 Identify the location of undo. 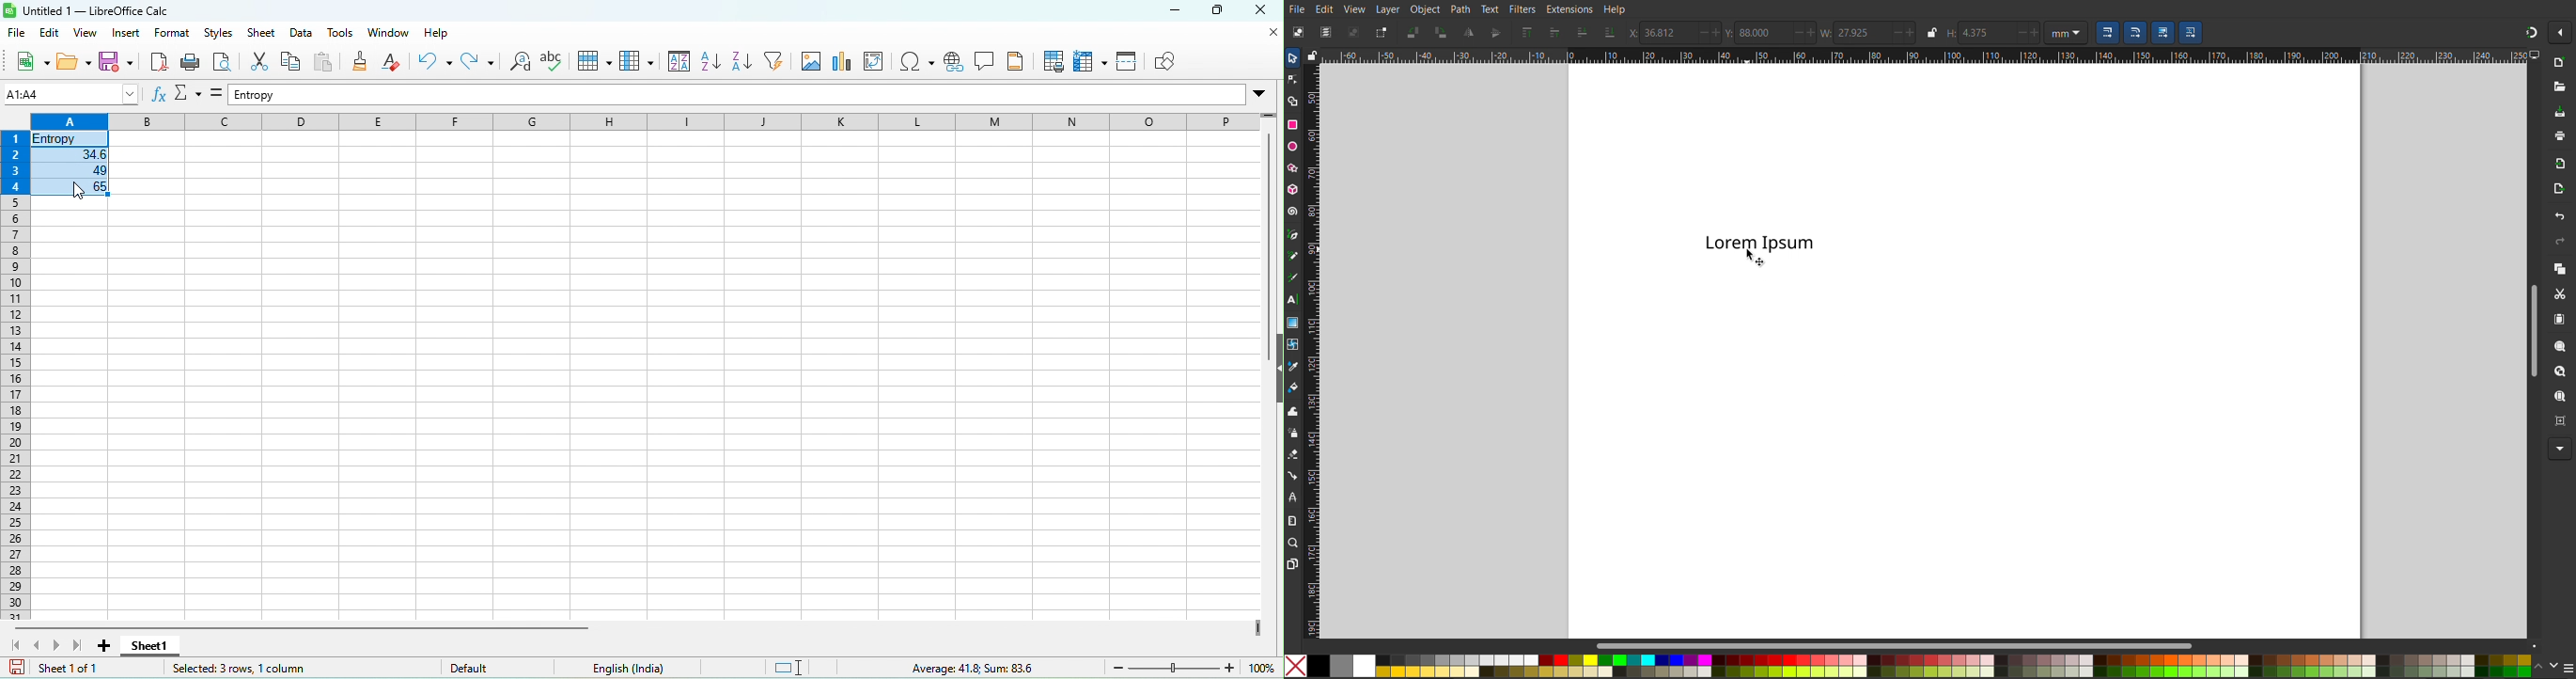
(433, 66).